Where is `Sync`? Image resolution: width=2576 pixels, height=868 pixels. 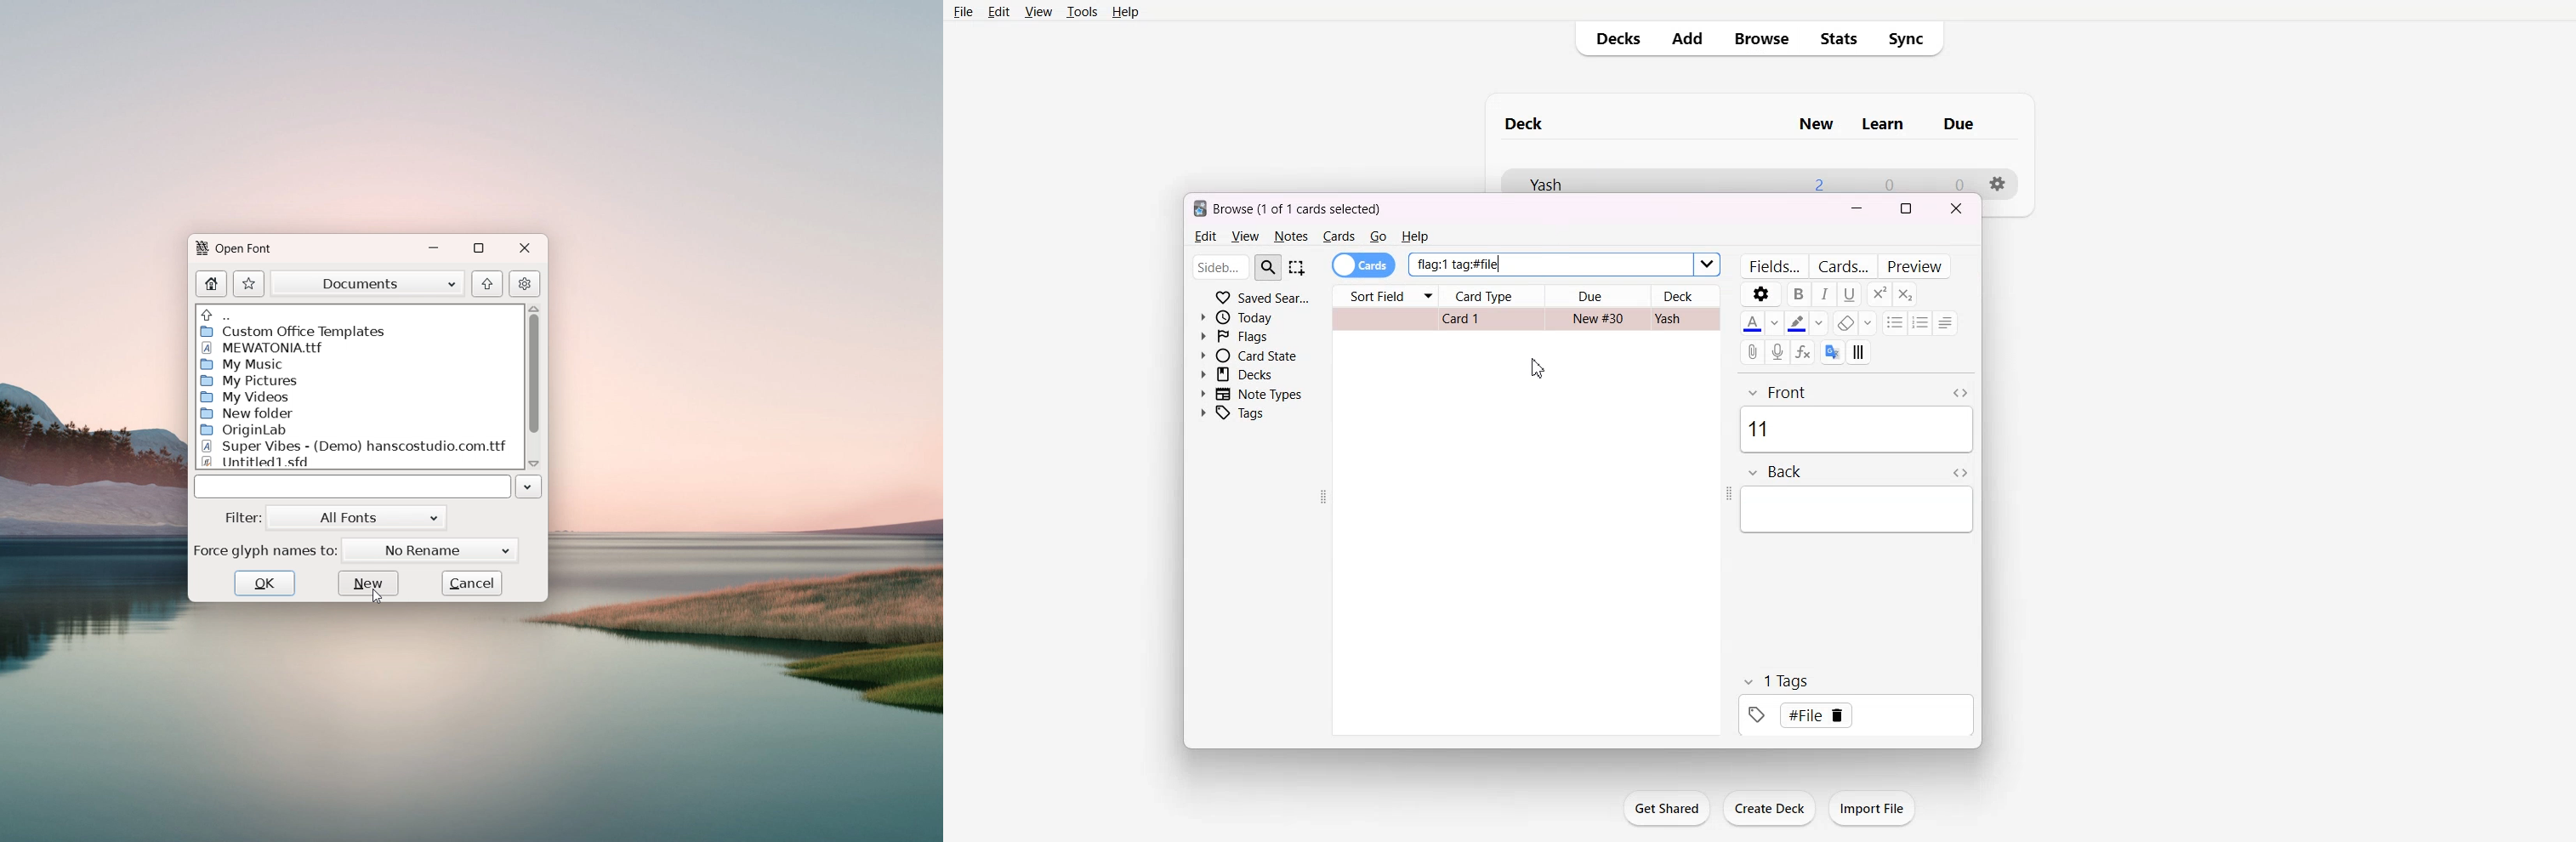 Sync is located at coordinates (1910, 39).